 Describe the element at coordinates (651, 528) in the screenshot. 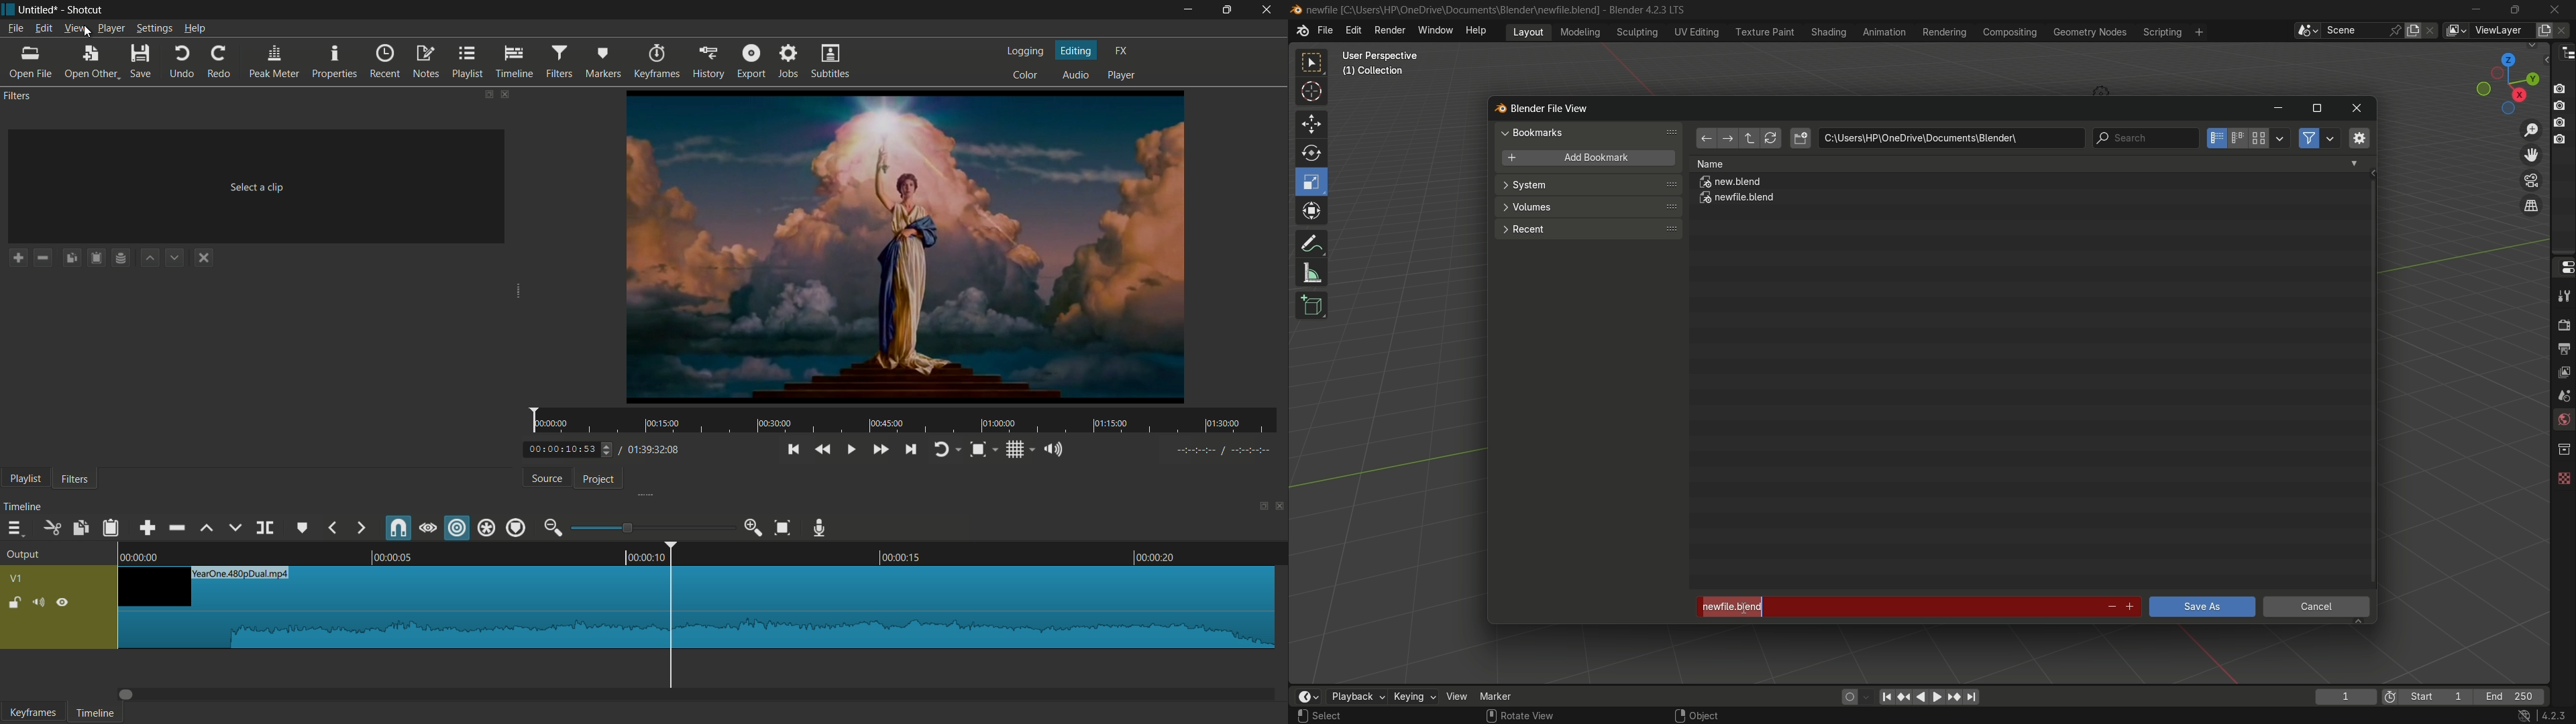

I see `adjustment bar` at that location.